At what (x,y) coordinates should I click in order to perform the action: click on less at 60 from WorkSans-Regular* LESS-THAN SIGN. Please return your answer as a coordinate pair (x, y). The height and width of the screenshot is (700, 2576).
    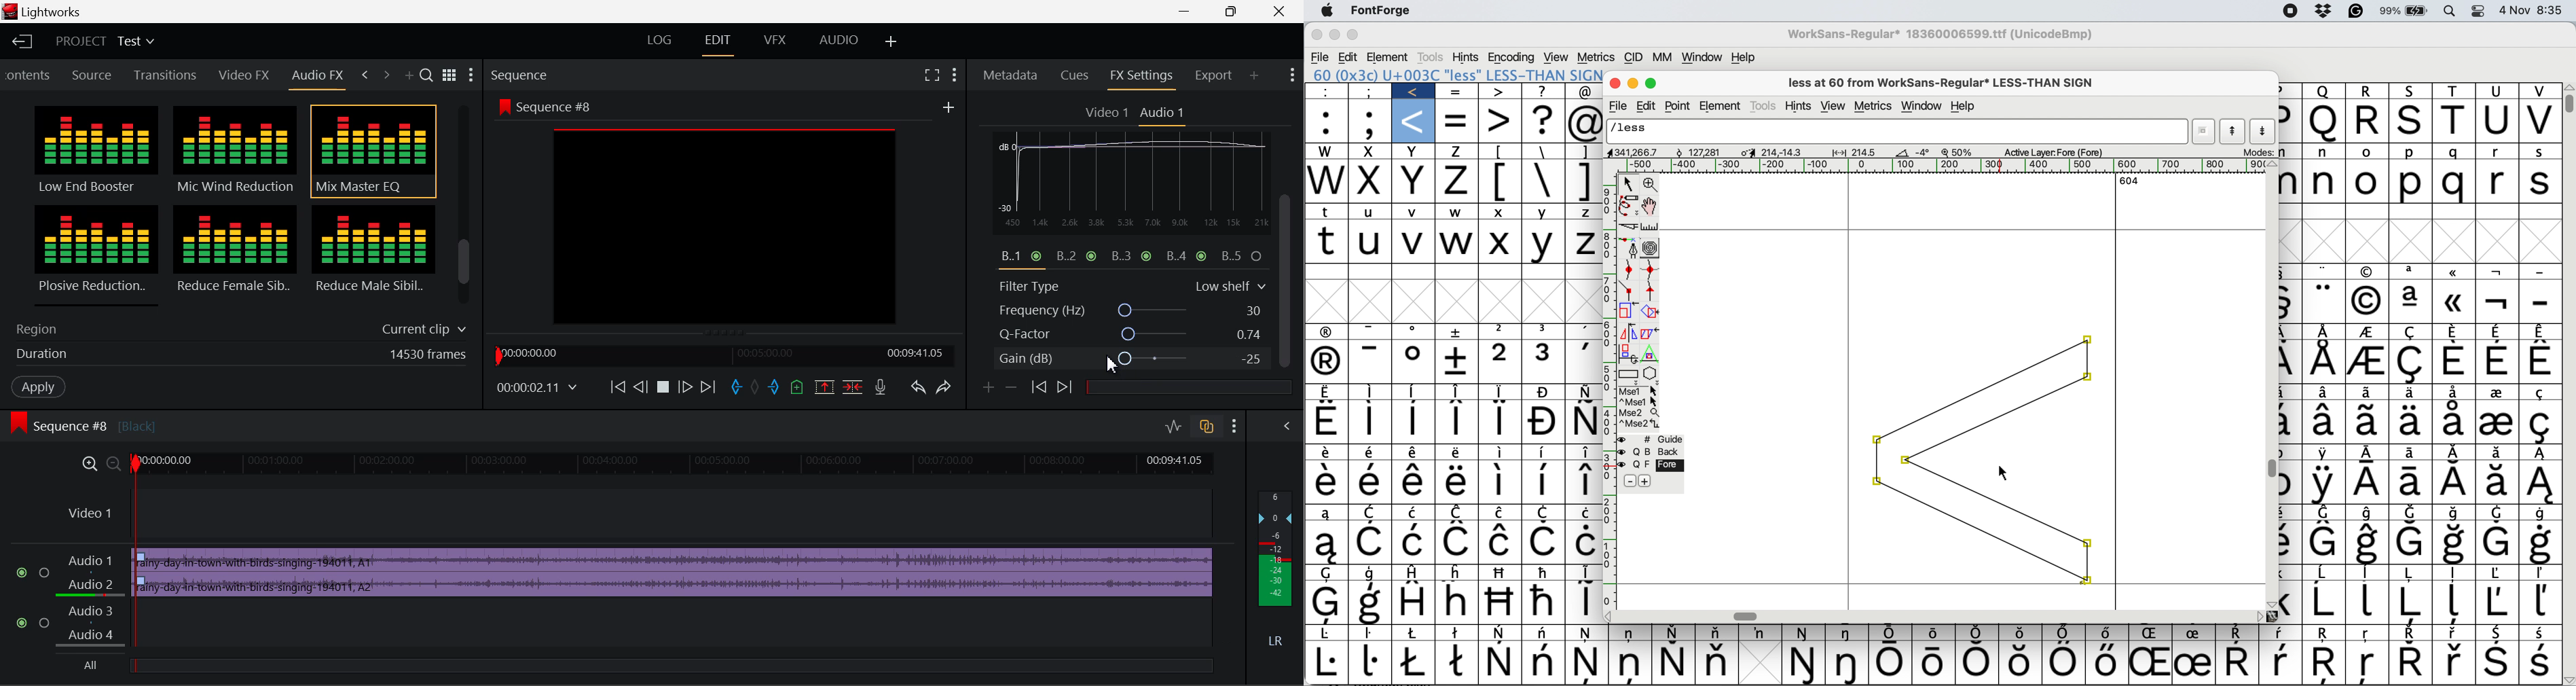
    Looking at the image, I should click on (1946, 81).